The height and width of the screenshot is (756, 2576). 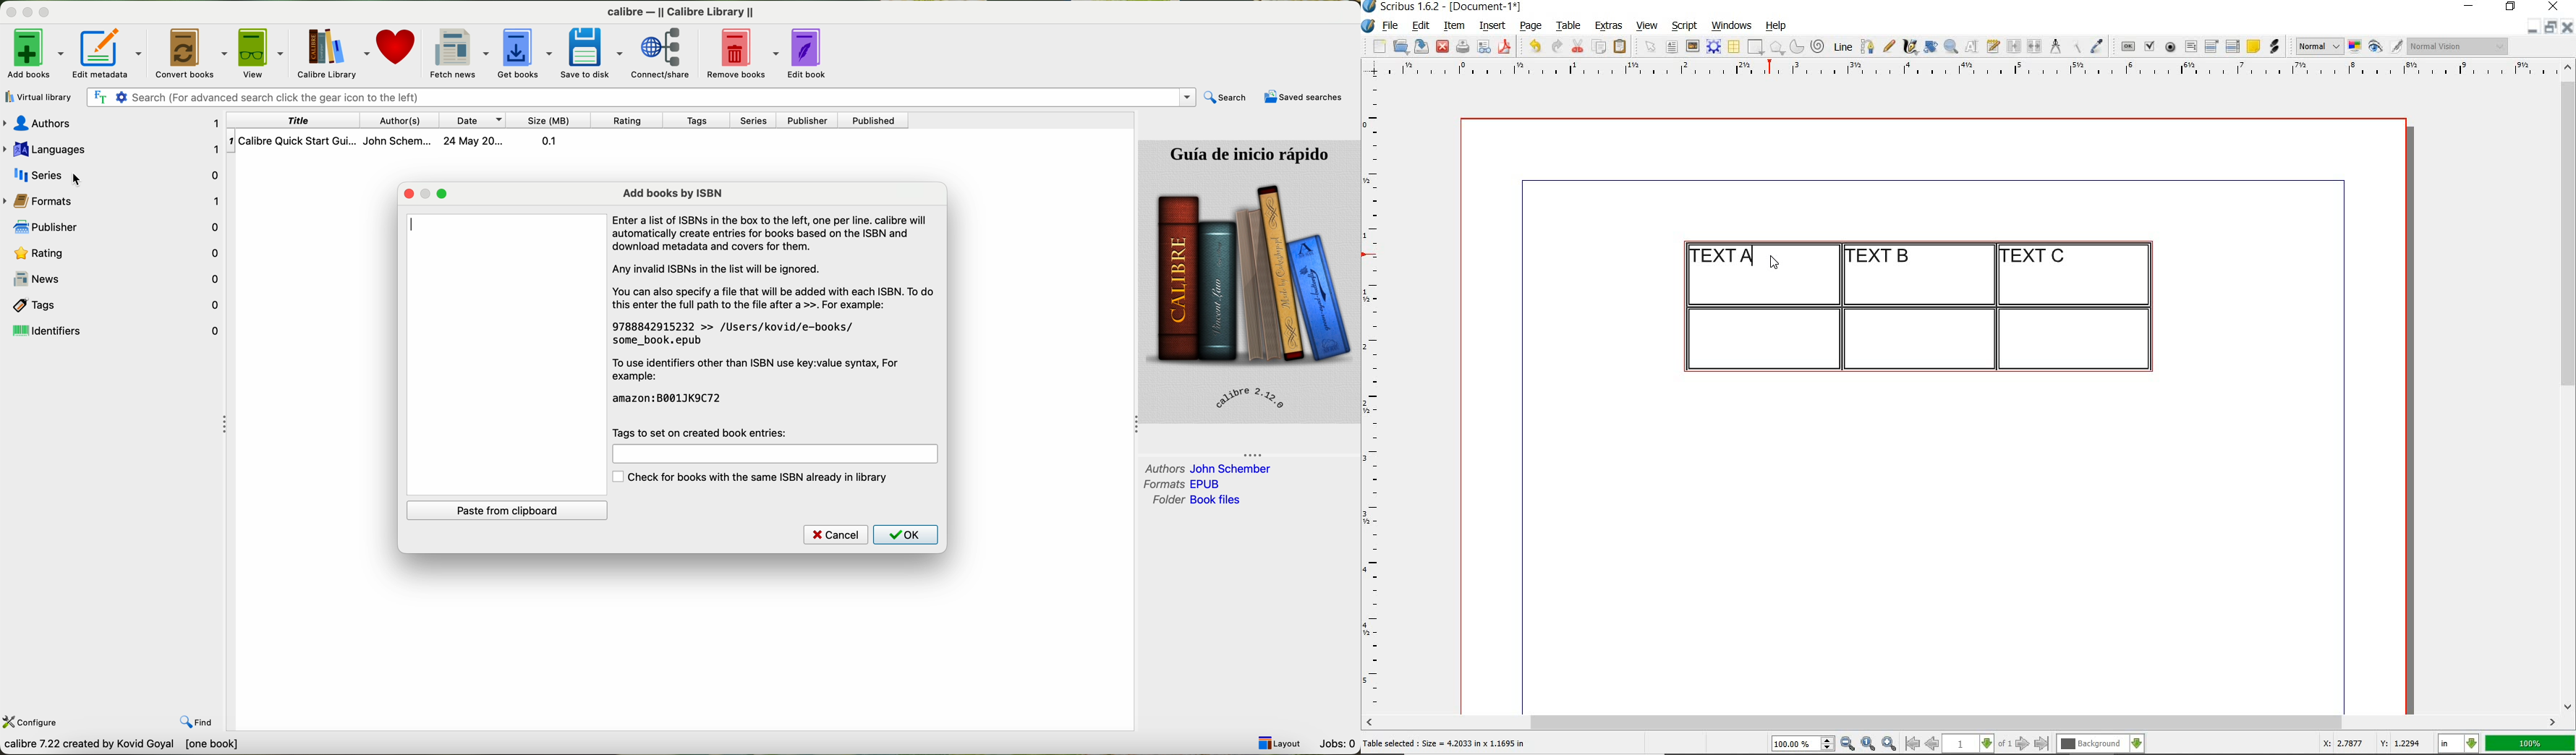 I want to click on zoom in, so click(x=1890, y=744).